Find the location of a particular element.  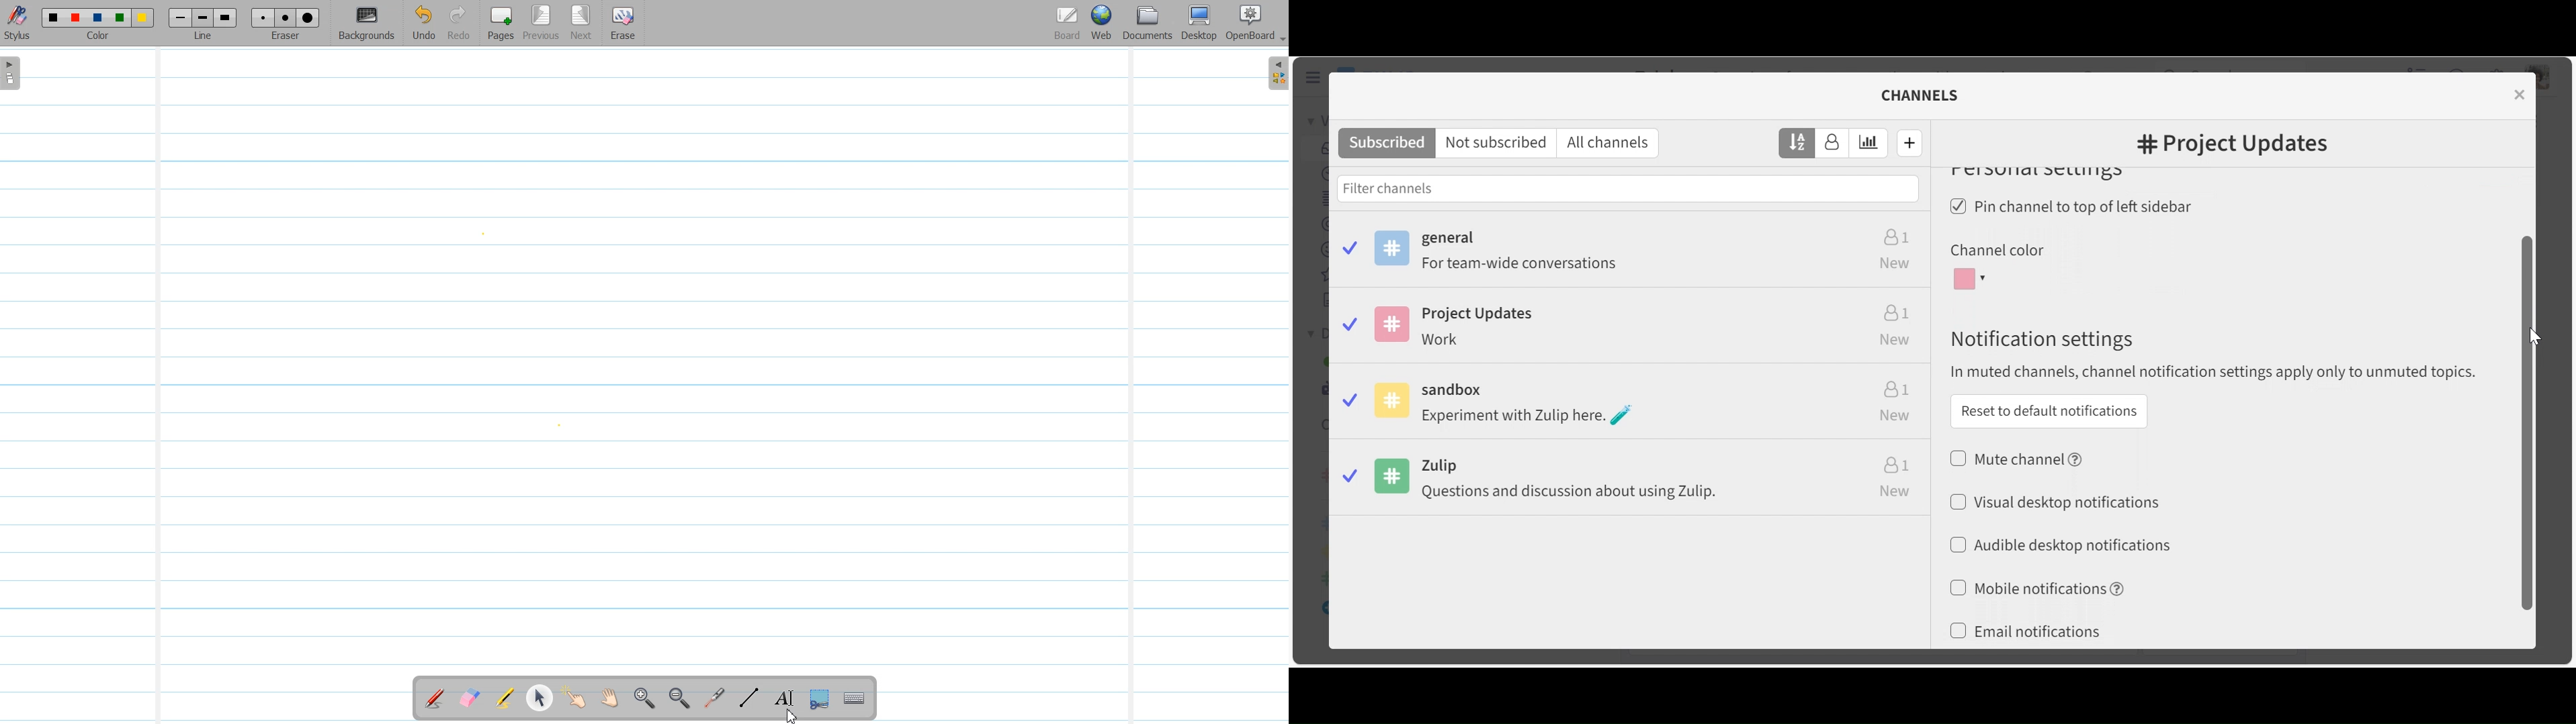

(un)select Pin channel to top left sidebar is located at coordinates (2076, 208).